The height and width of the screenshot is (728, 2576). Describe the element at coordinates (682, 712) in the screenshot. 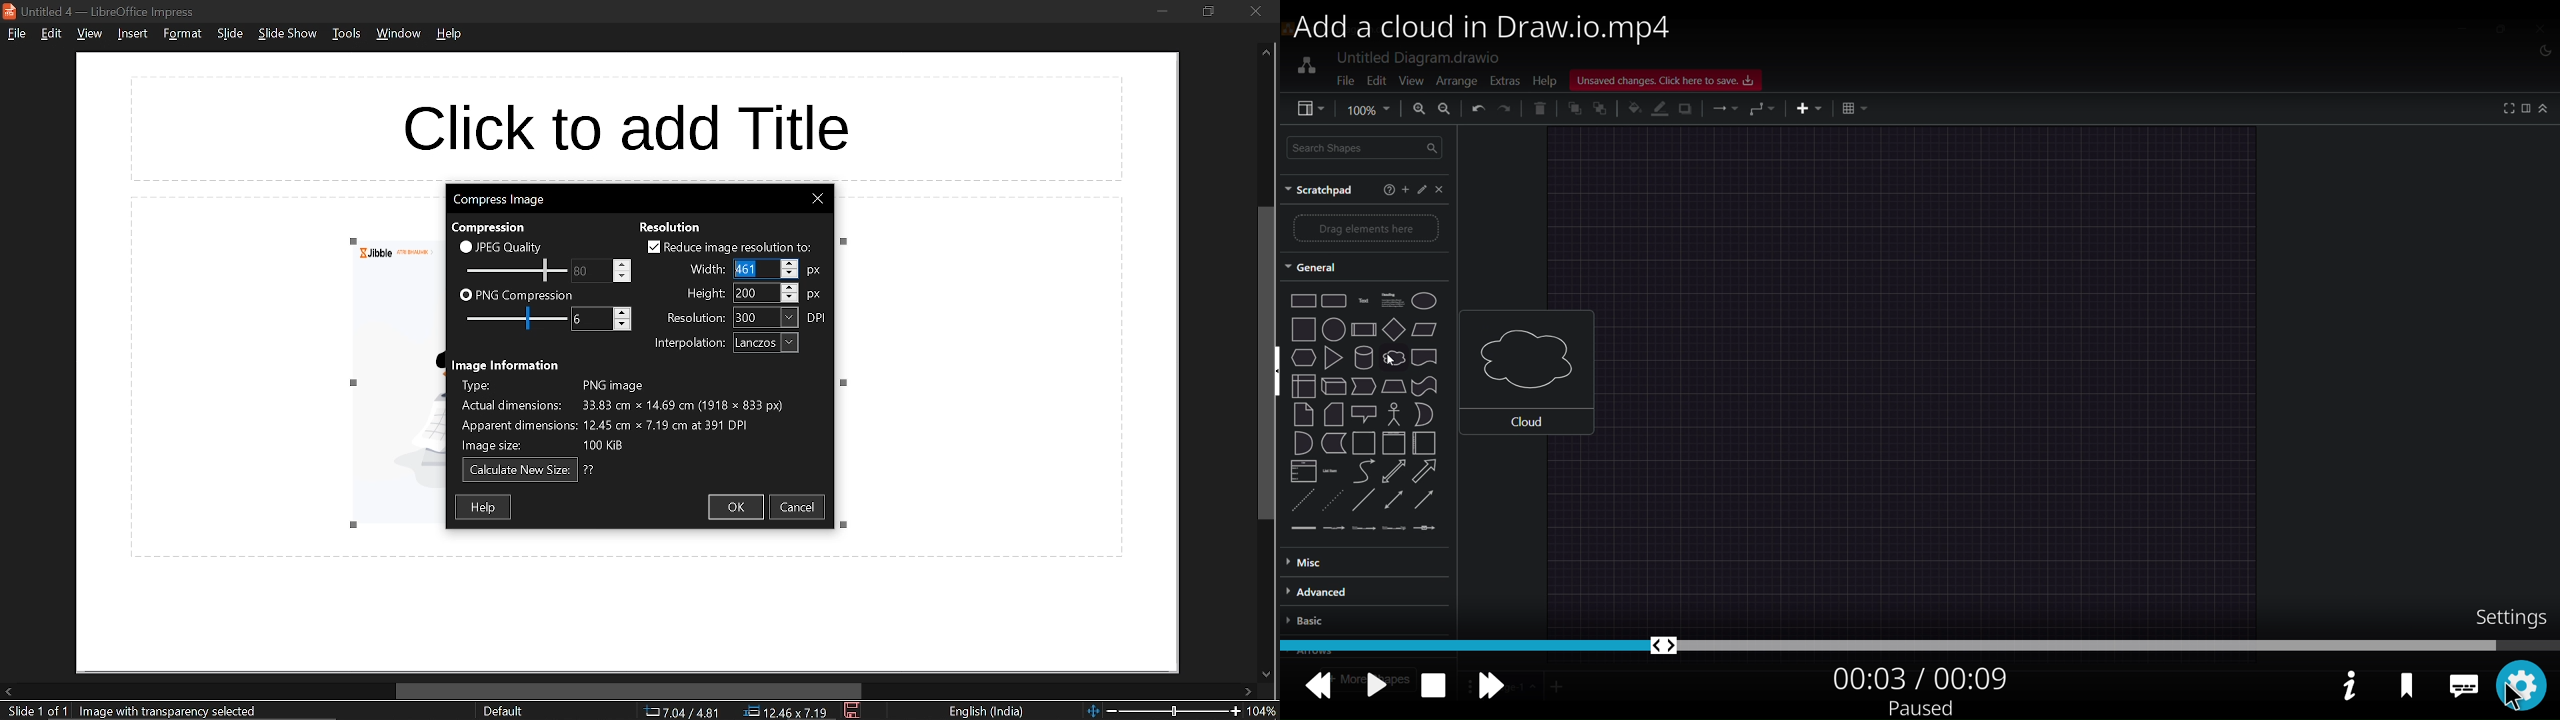

I see `co-ordinate` at that location.